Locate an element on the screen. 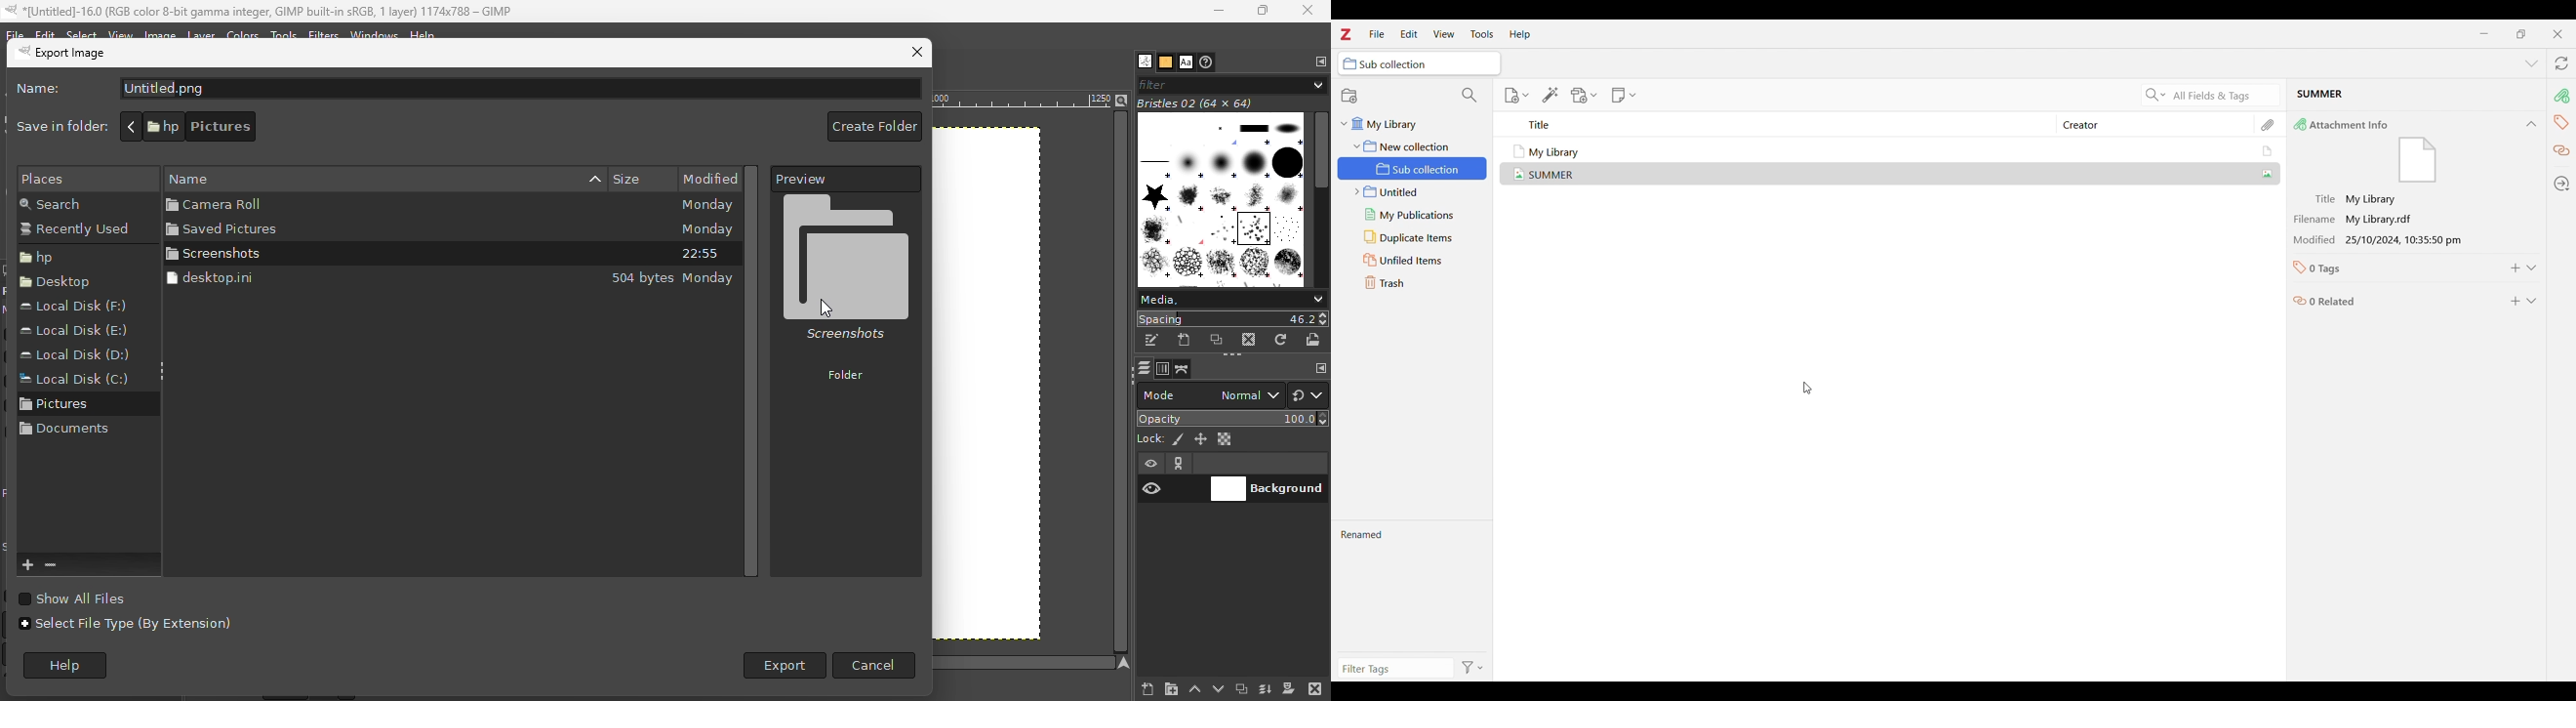 This screenshot has width=2576, height=728. Filter is located at coordinates (1230, 83).